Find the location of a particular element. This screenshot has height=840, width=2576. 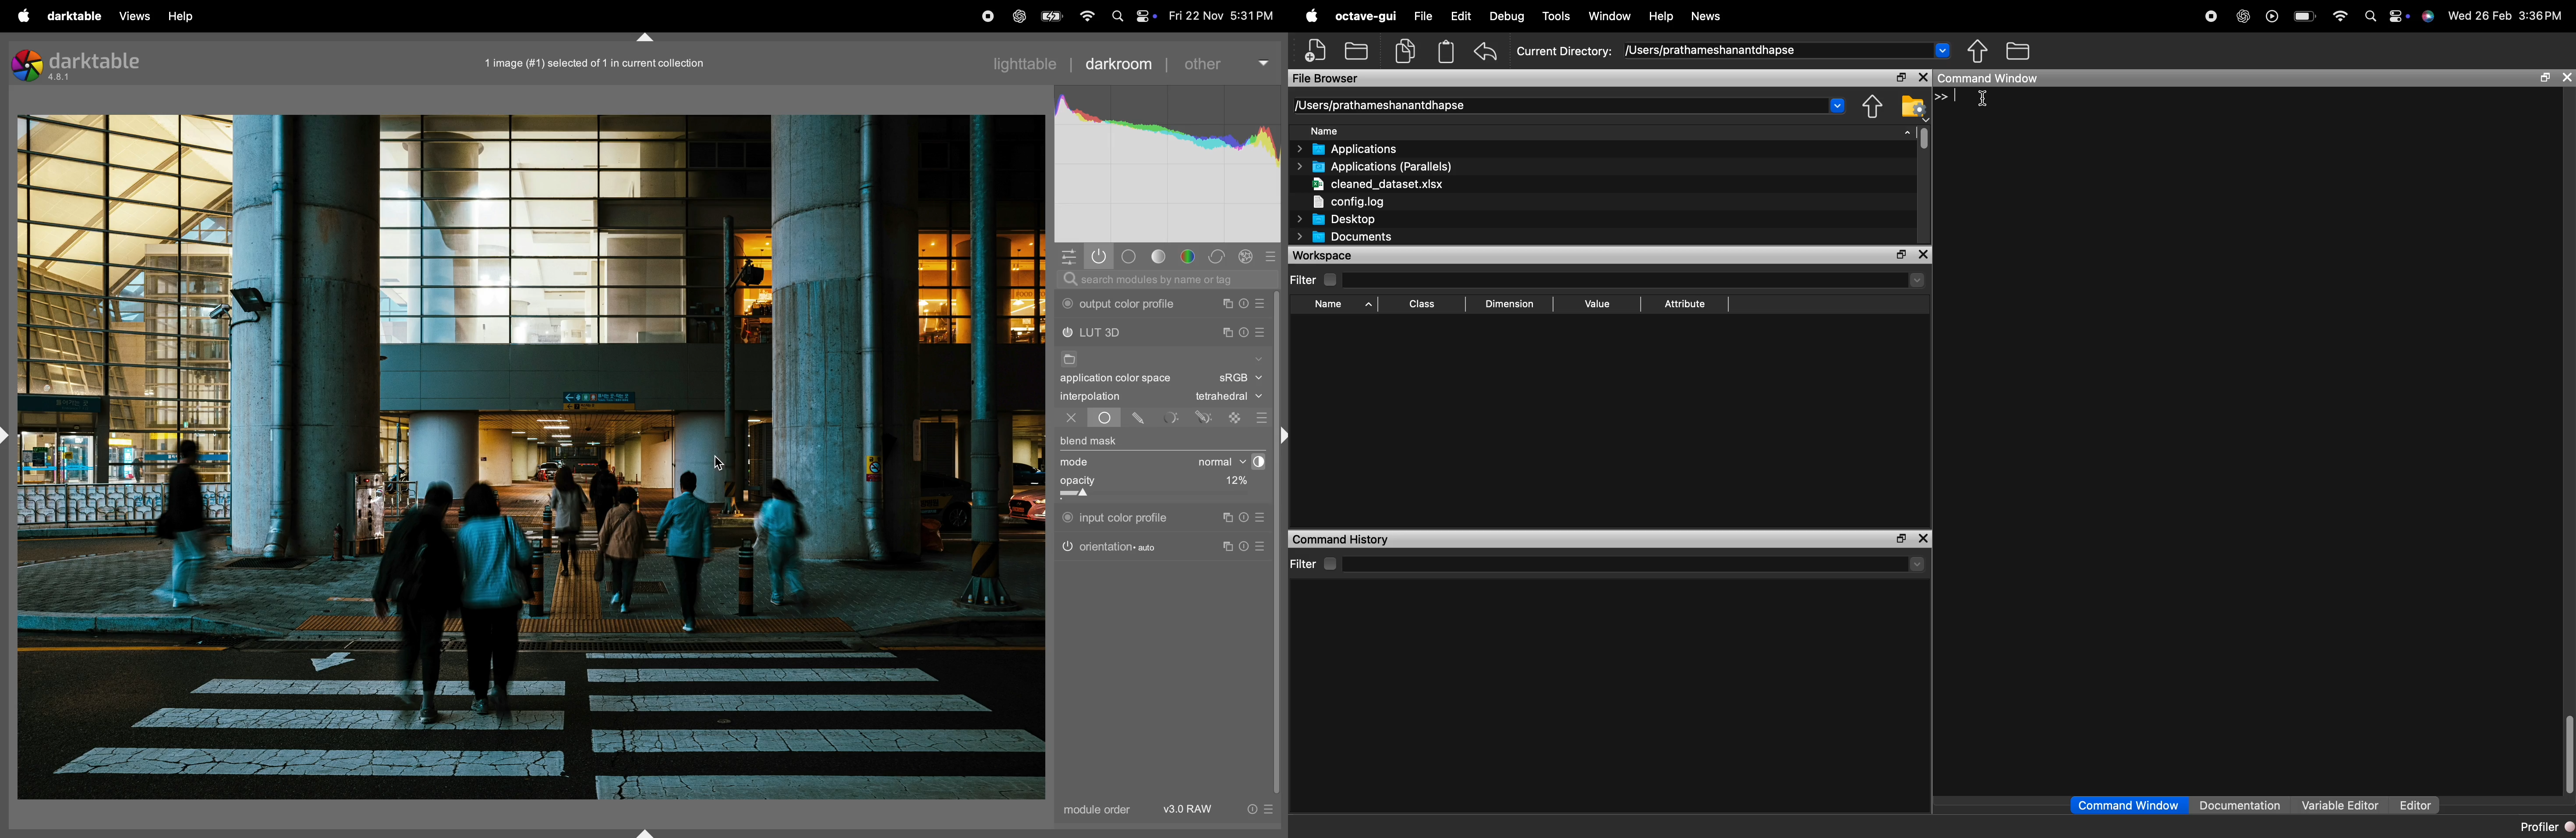

presets is located at coordinates (1262, 518).